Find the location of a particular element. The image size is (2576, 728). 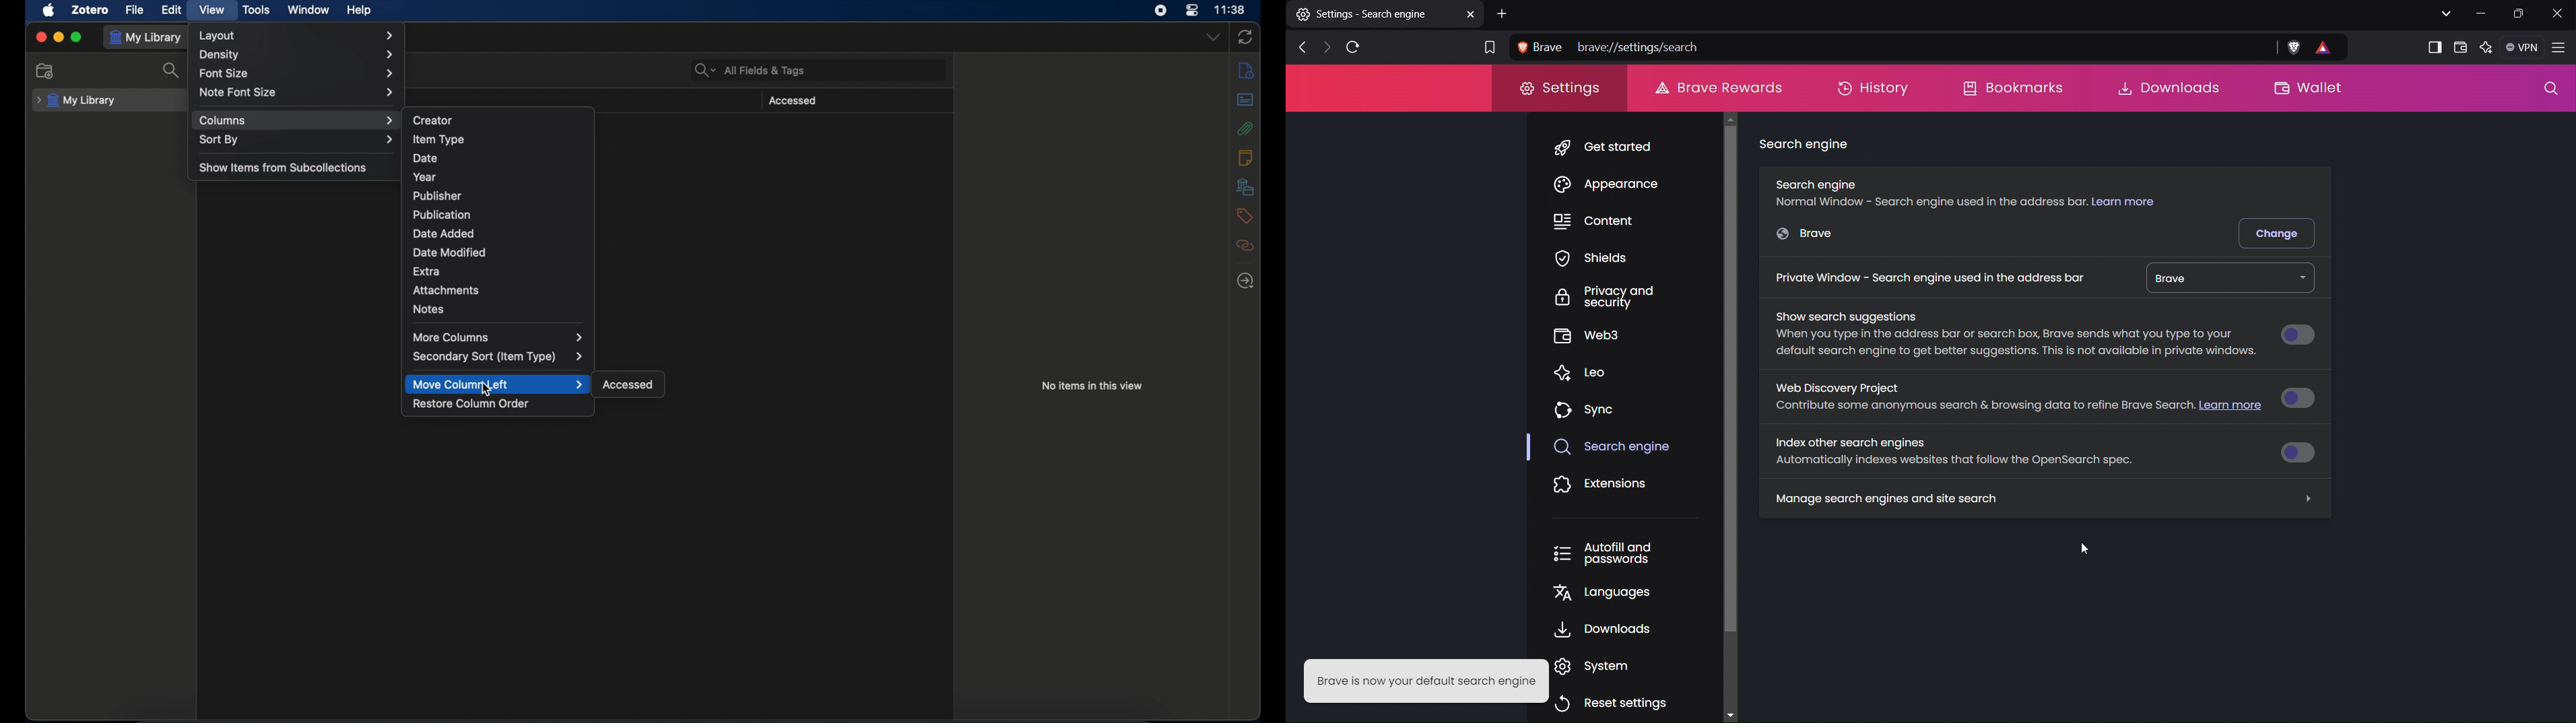

Add New Tab is located at coordinates (1504, 14).